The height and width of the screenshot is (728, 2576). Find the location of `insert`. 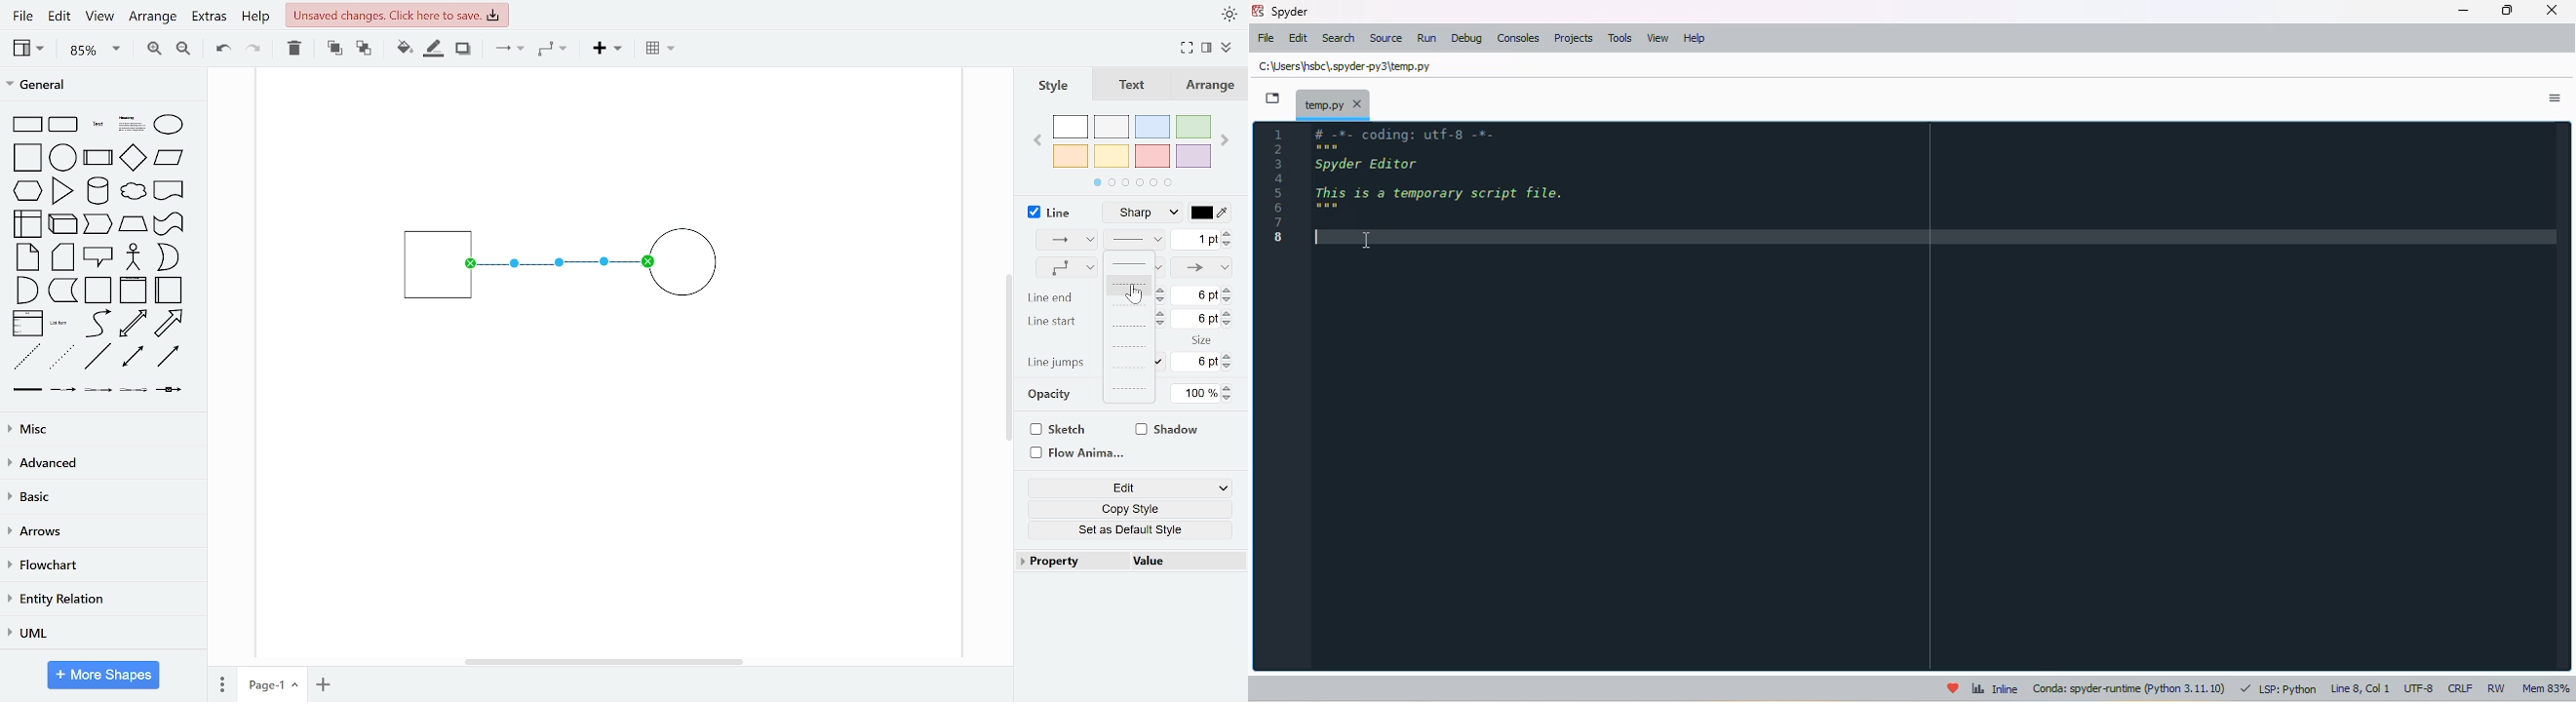

insert is located at coordinates (612, 49).